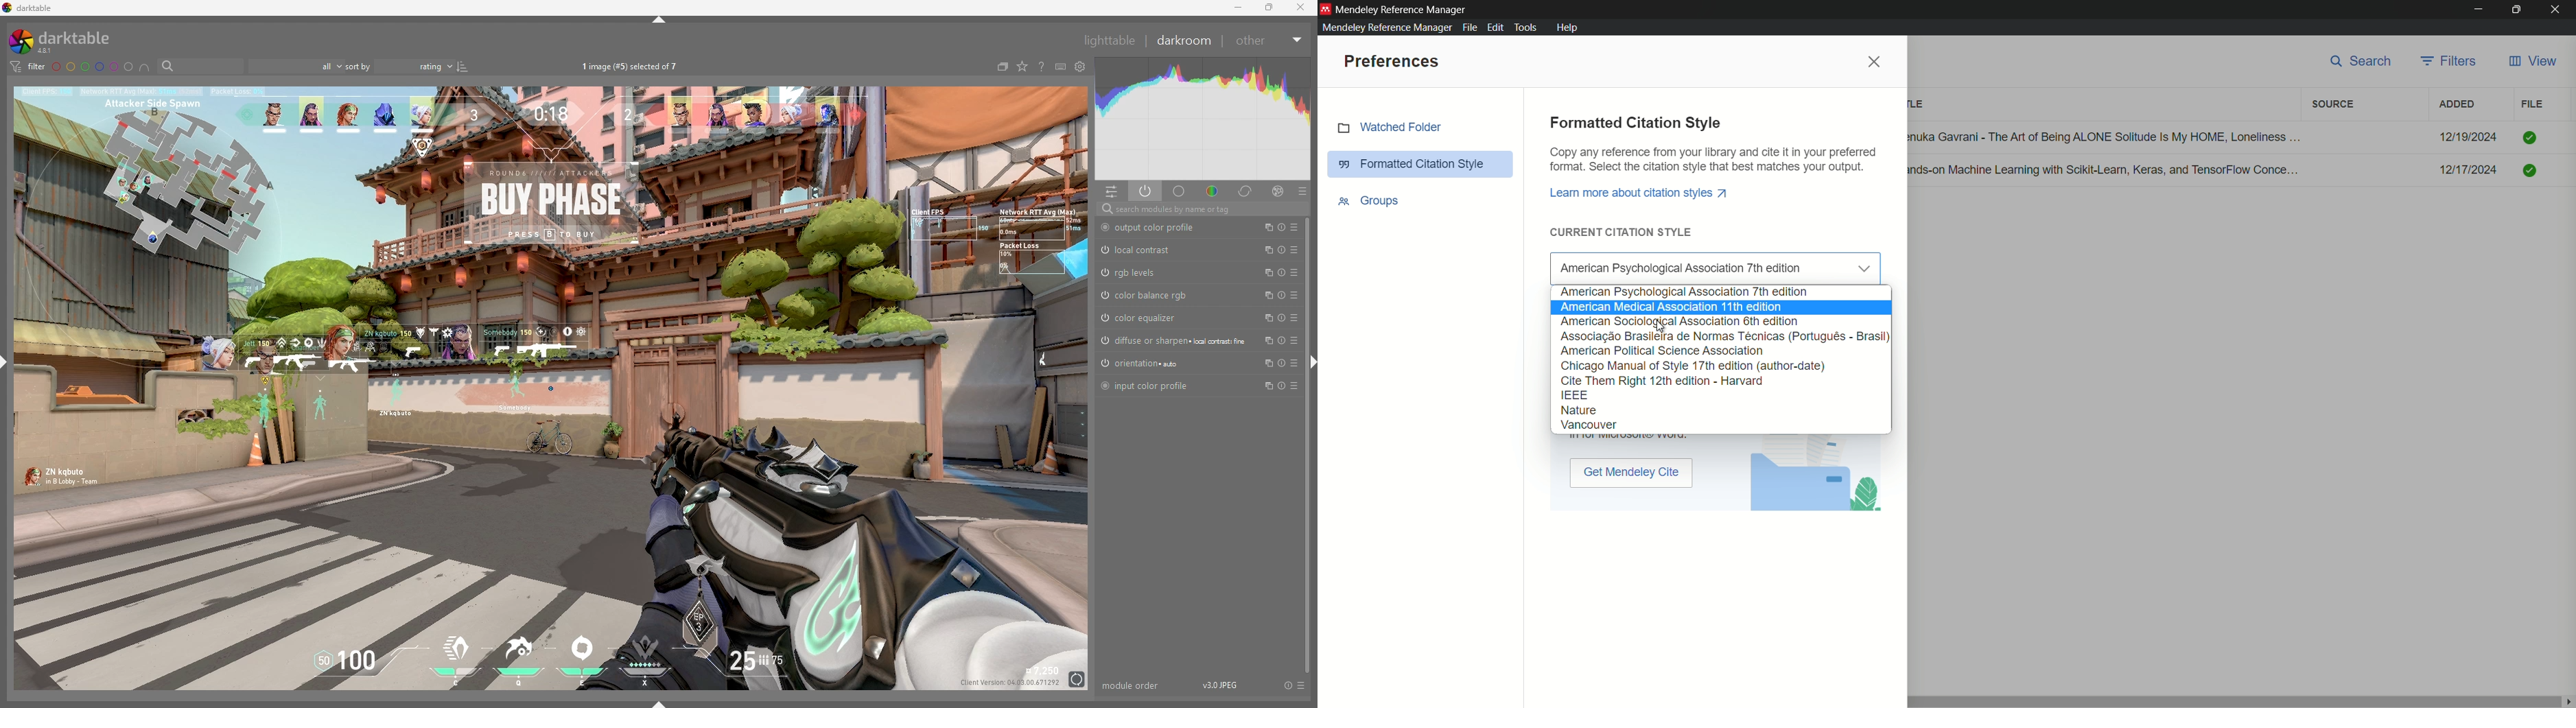 Image resolution: width=2576 pixels, height=728 pixels. Describe the element at coordinates (2530, 138) in the screenshot. I see `Checked` at that location.